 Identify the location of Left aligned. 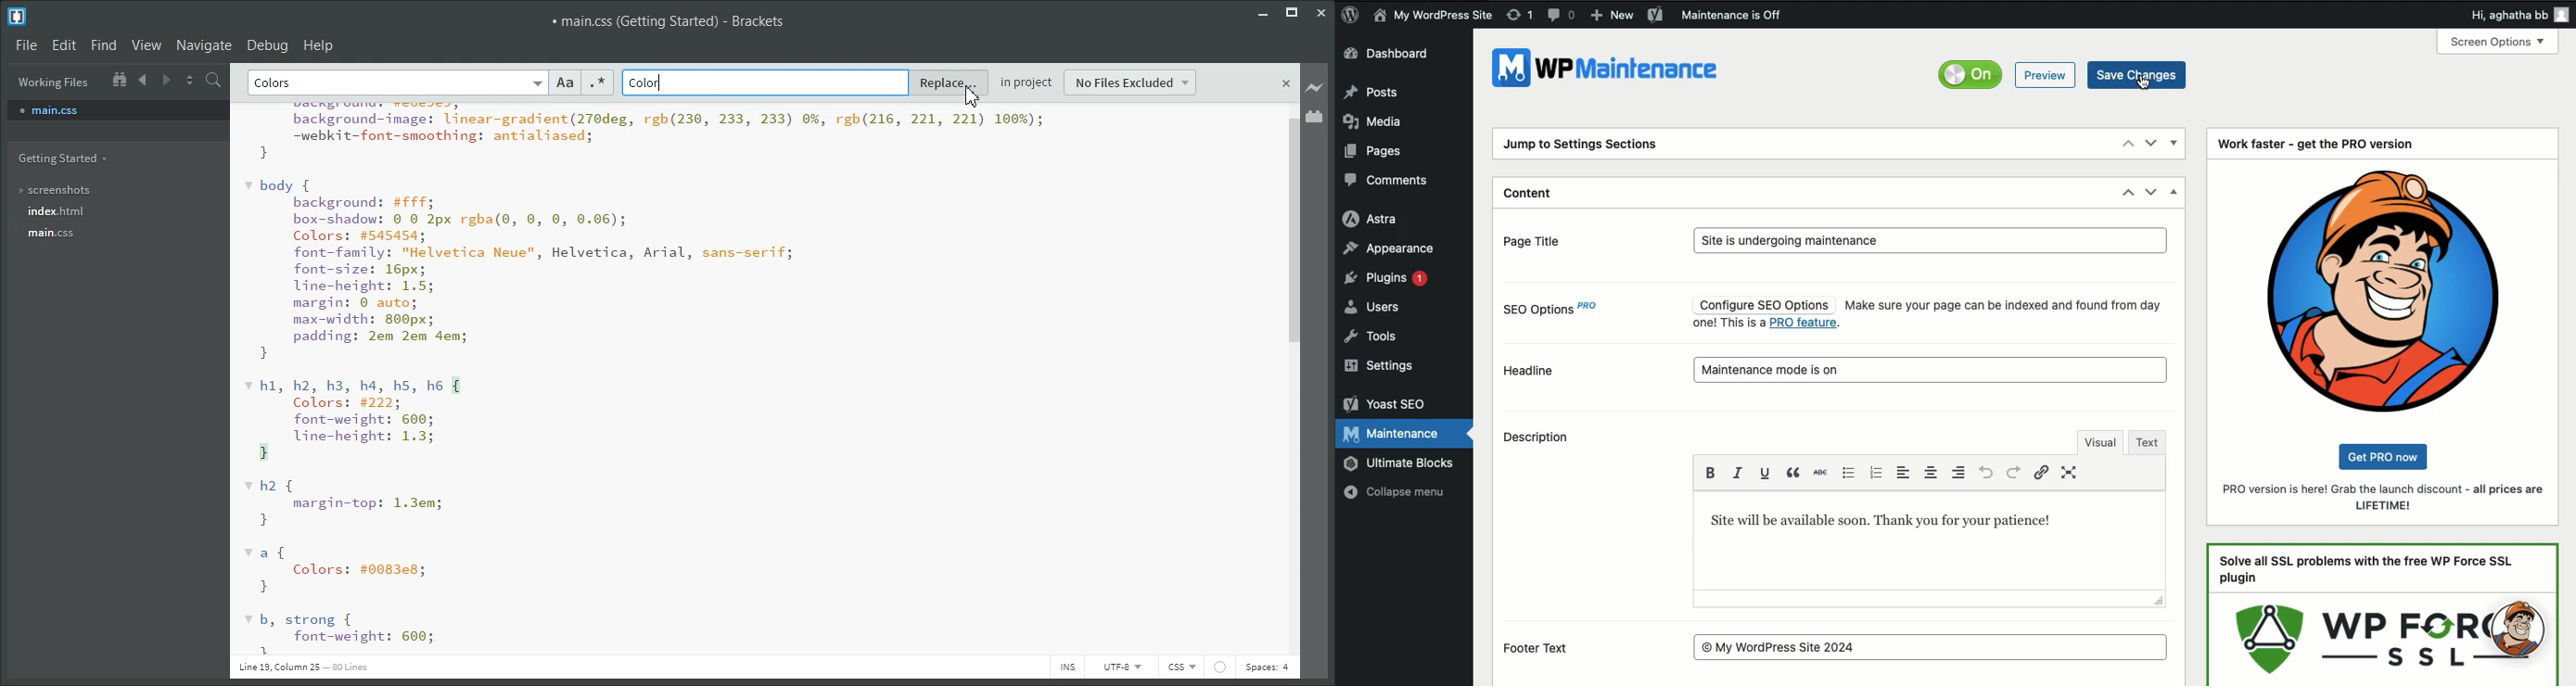
(1907, 472).